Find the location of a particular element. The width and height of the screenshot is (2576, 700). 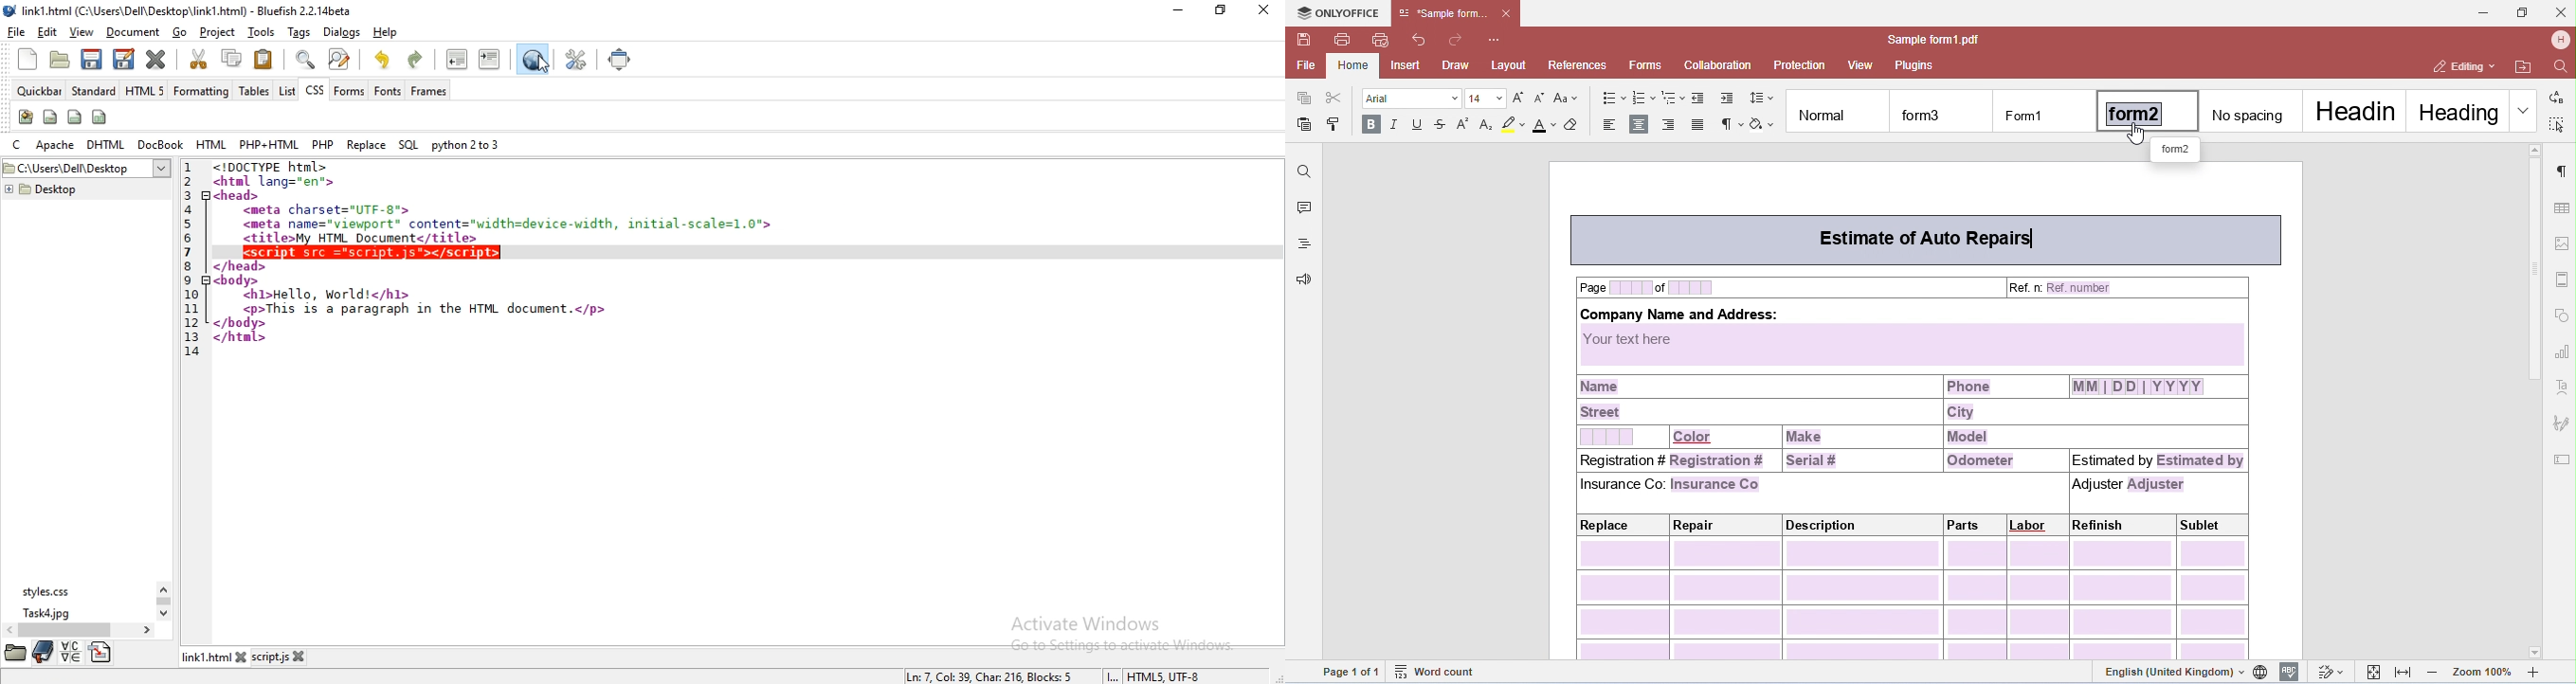

full screen is located at coordinates (624, 60).